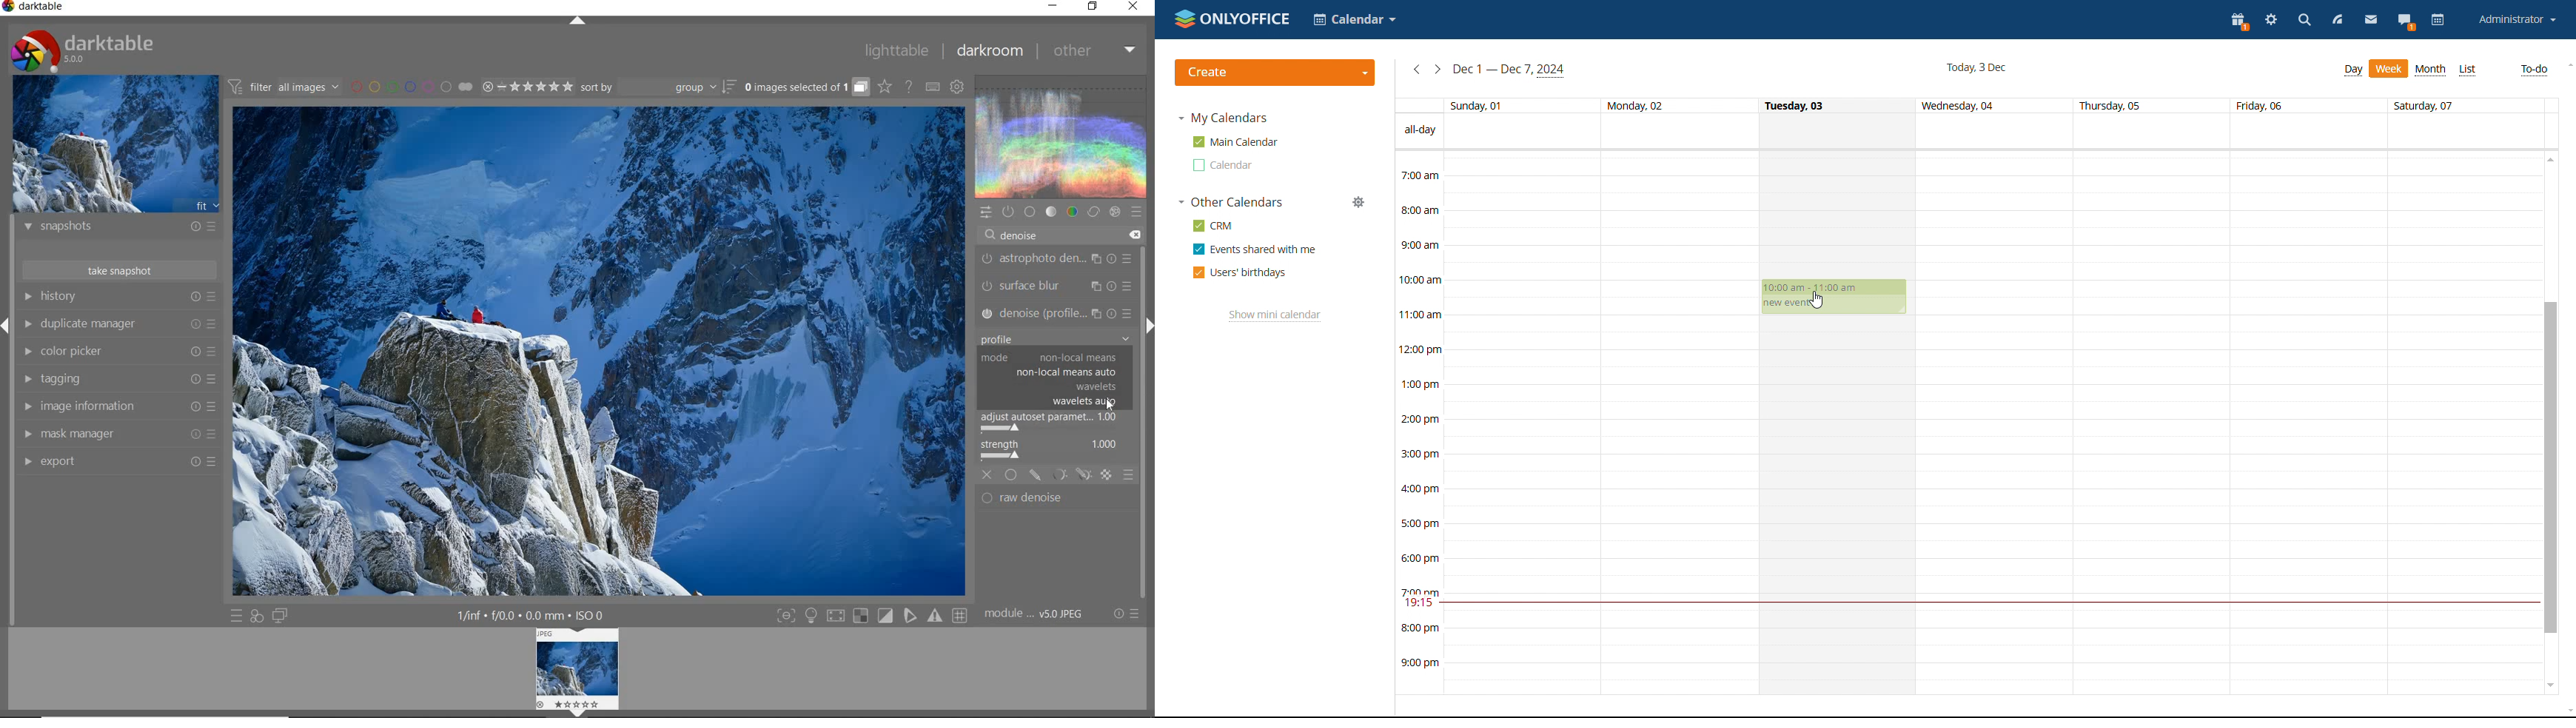 Image resolution: width=2576 pixels, height=728 pixels. What do you see at coordinates (2517, 19) in the screenshot?
I see `Administrator` at bounding box center [2517, 19].